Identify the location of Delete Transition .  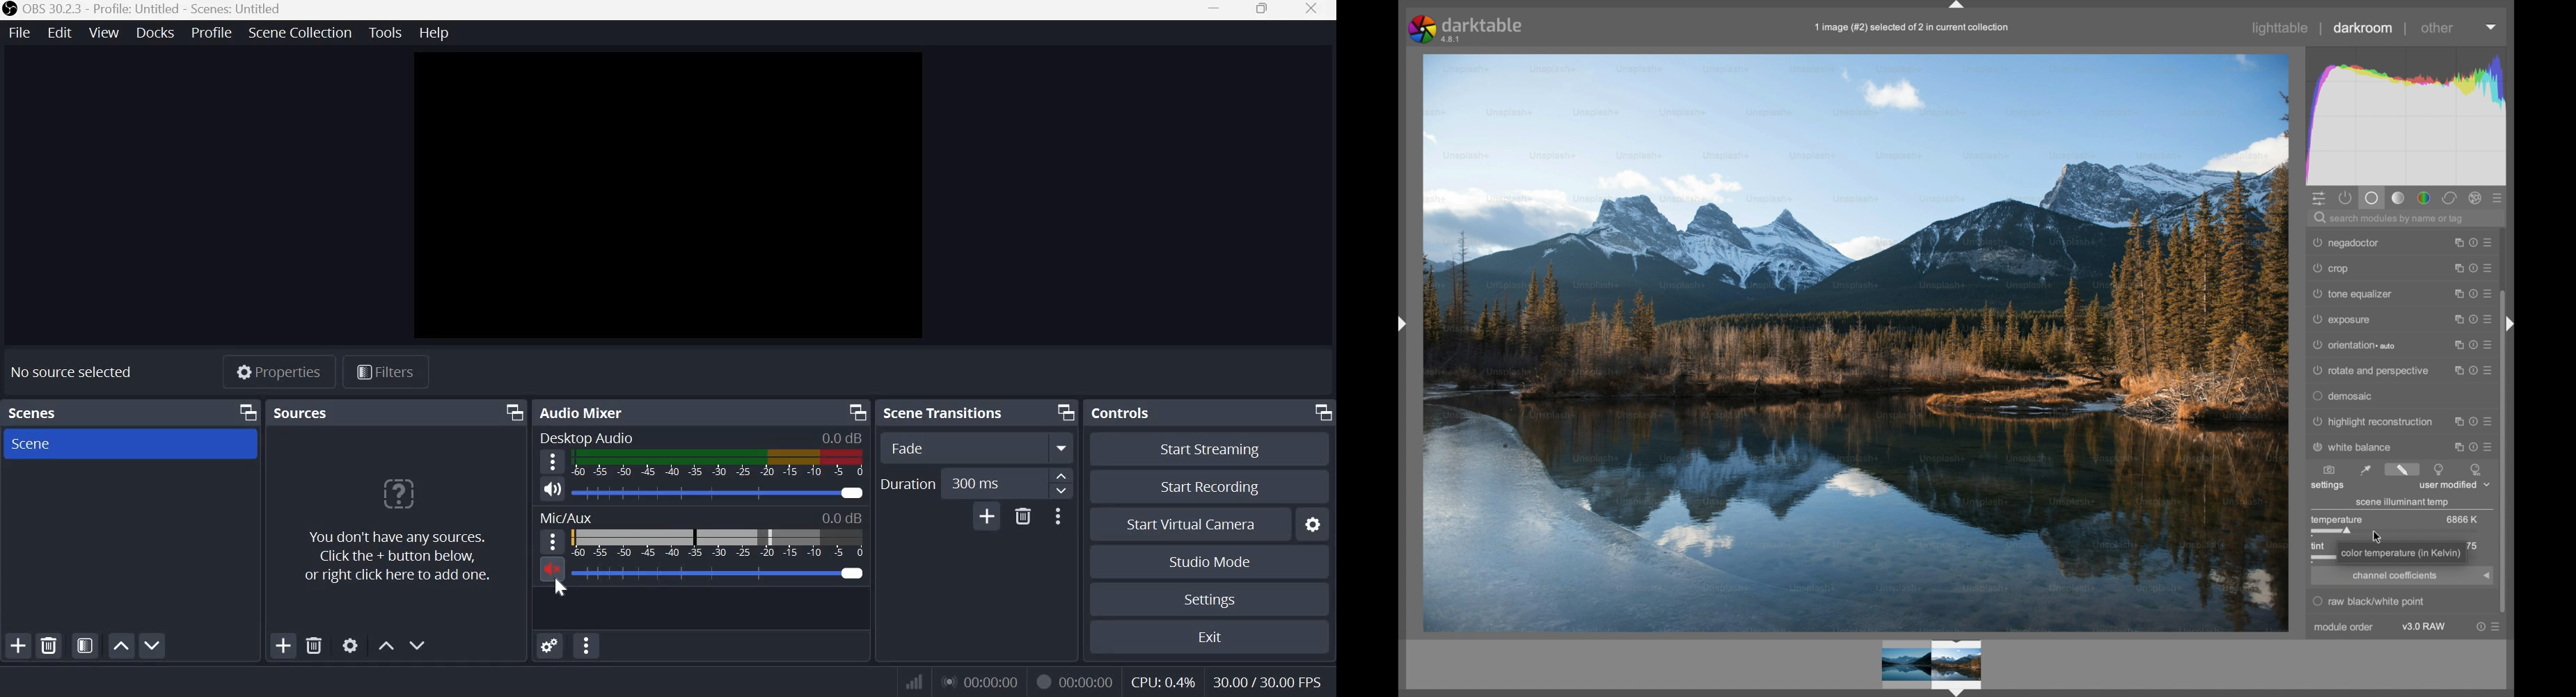
(1022, 516).